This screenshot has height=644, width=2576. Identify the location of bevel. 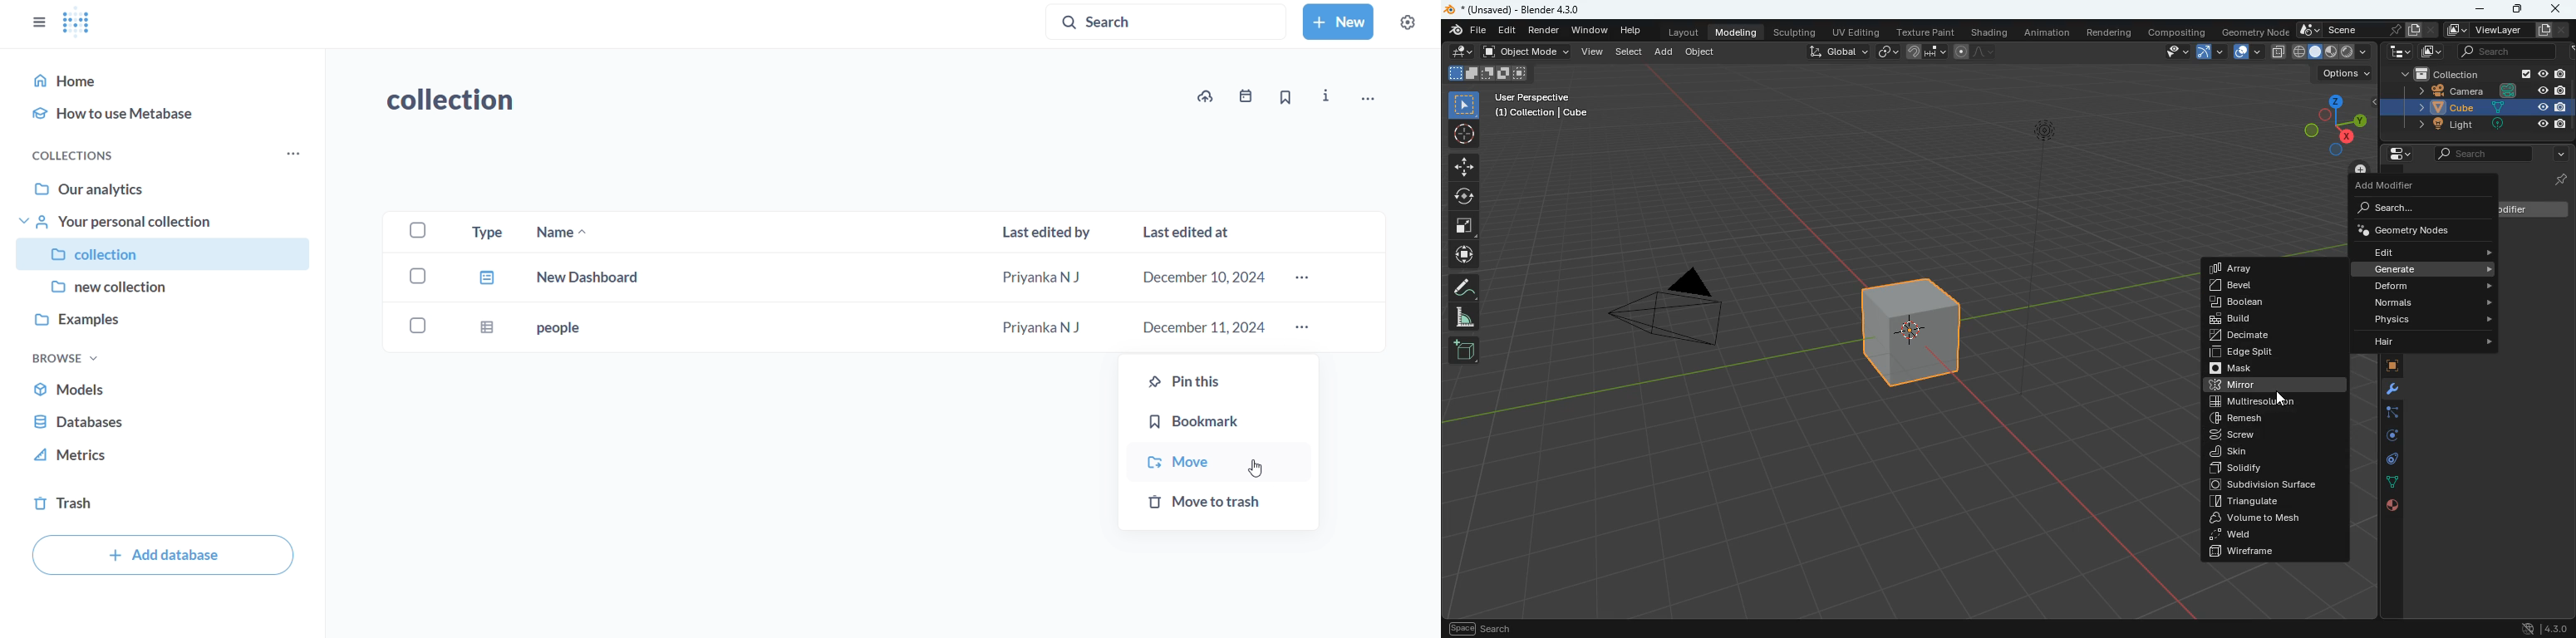
(2255, 287).